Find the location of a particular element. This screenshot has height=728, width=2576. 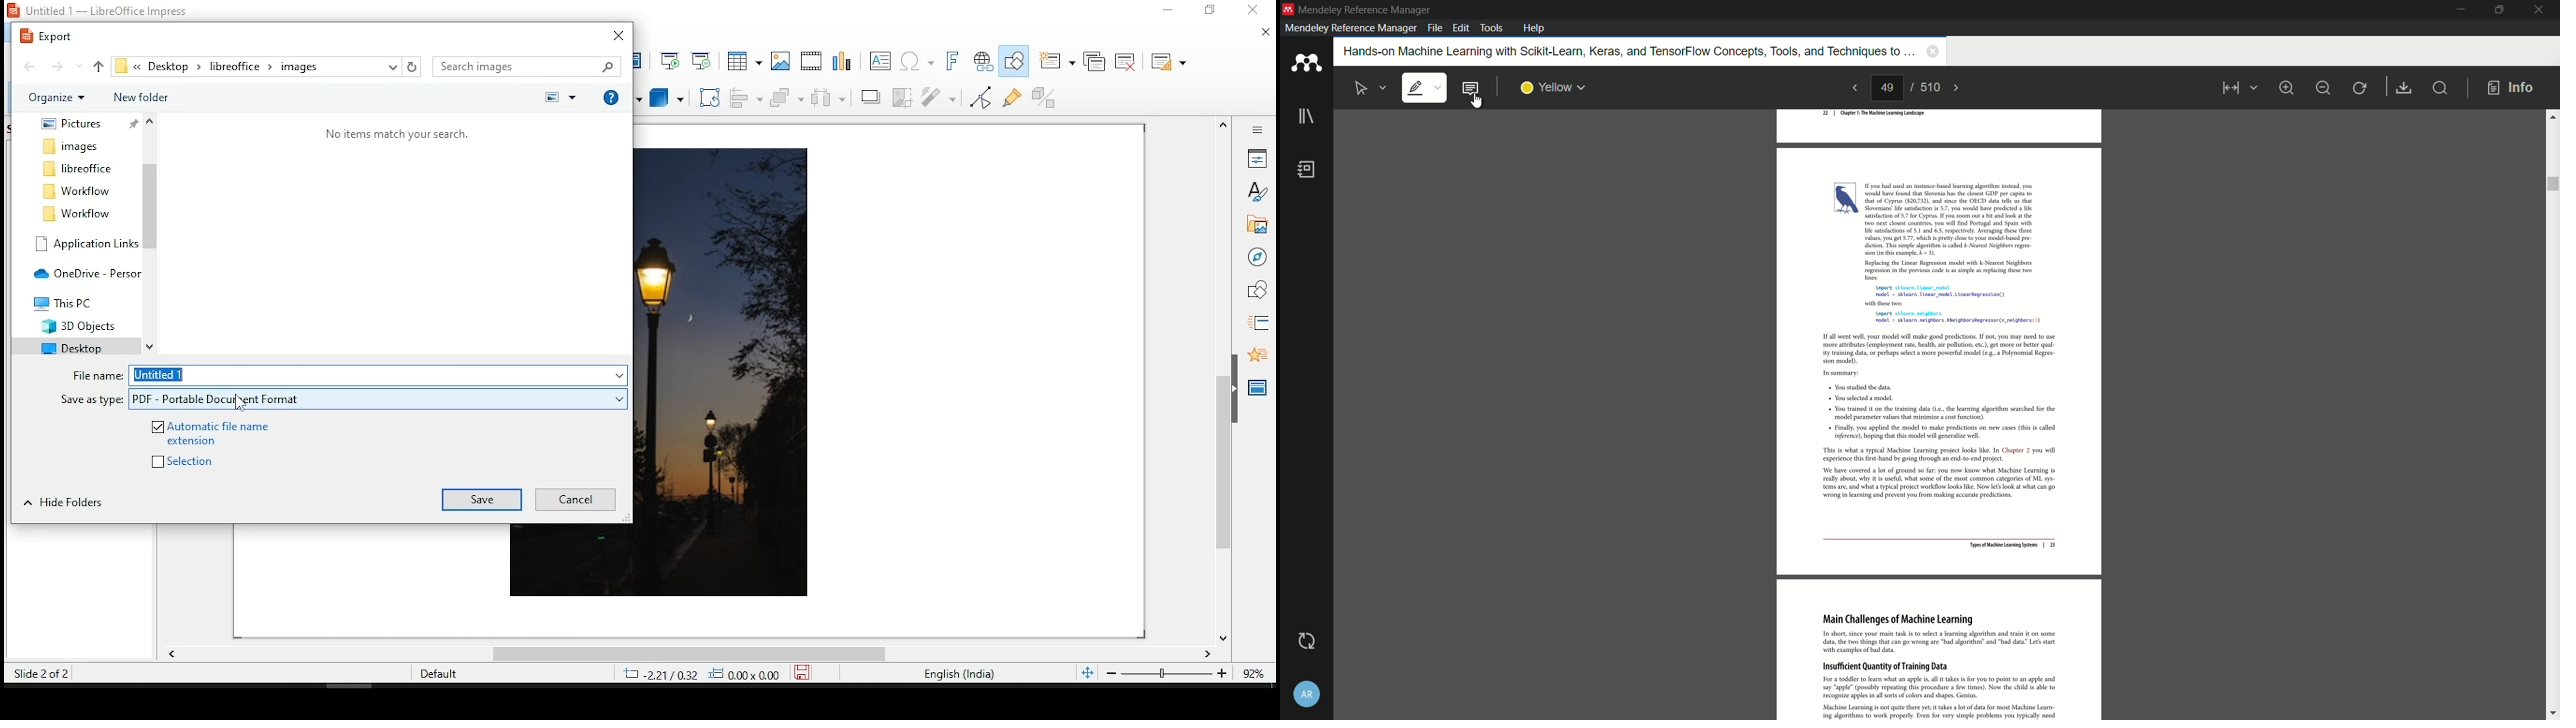

folder is located at coordinates (76, 191).